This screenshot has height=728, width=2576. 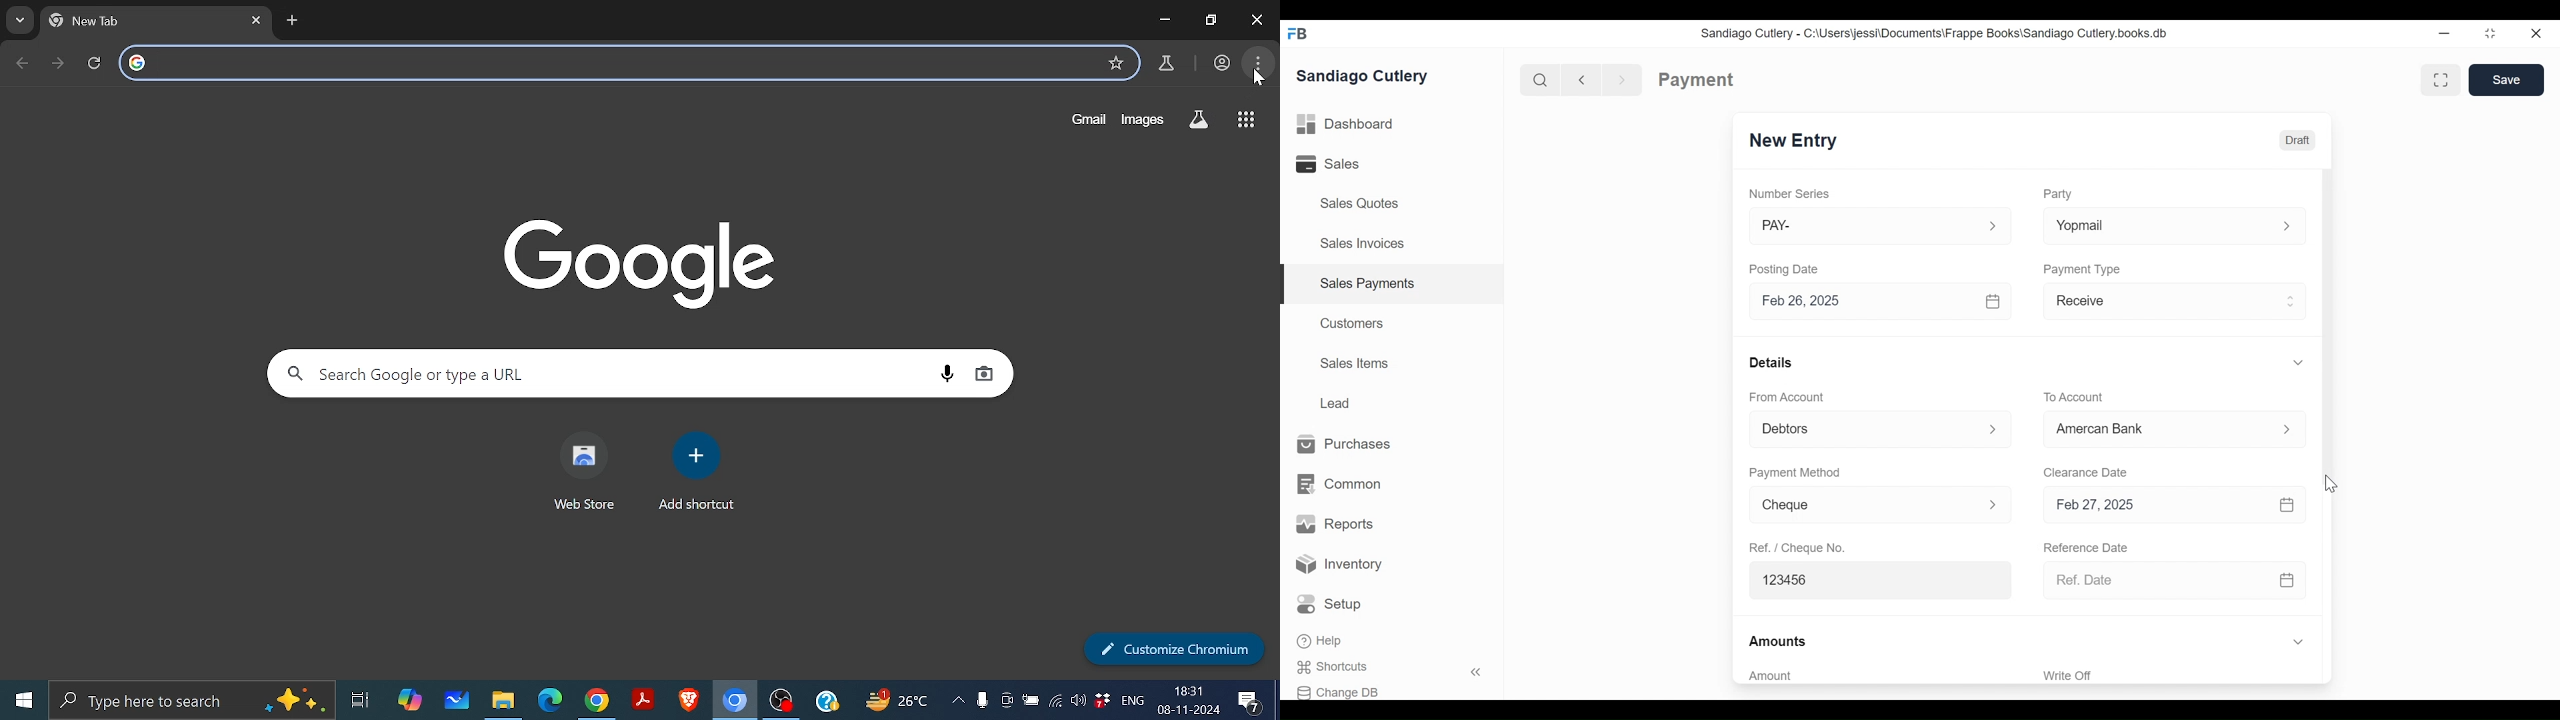 I want to click on Party, so click(x=2057, y=194).